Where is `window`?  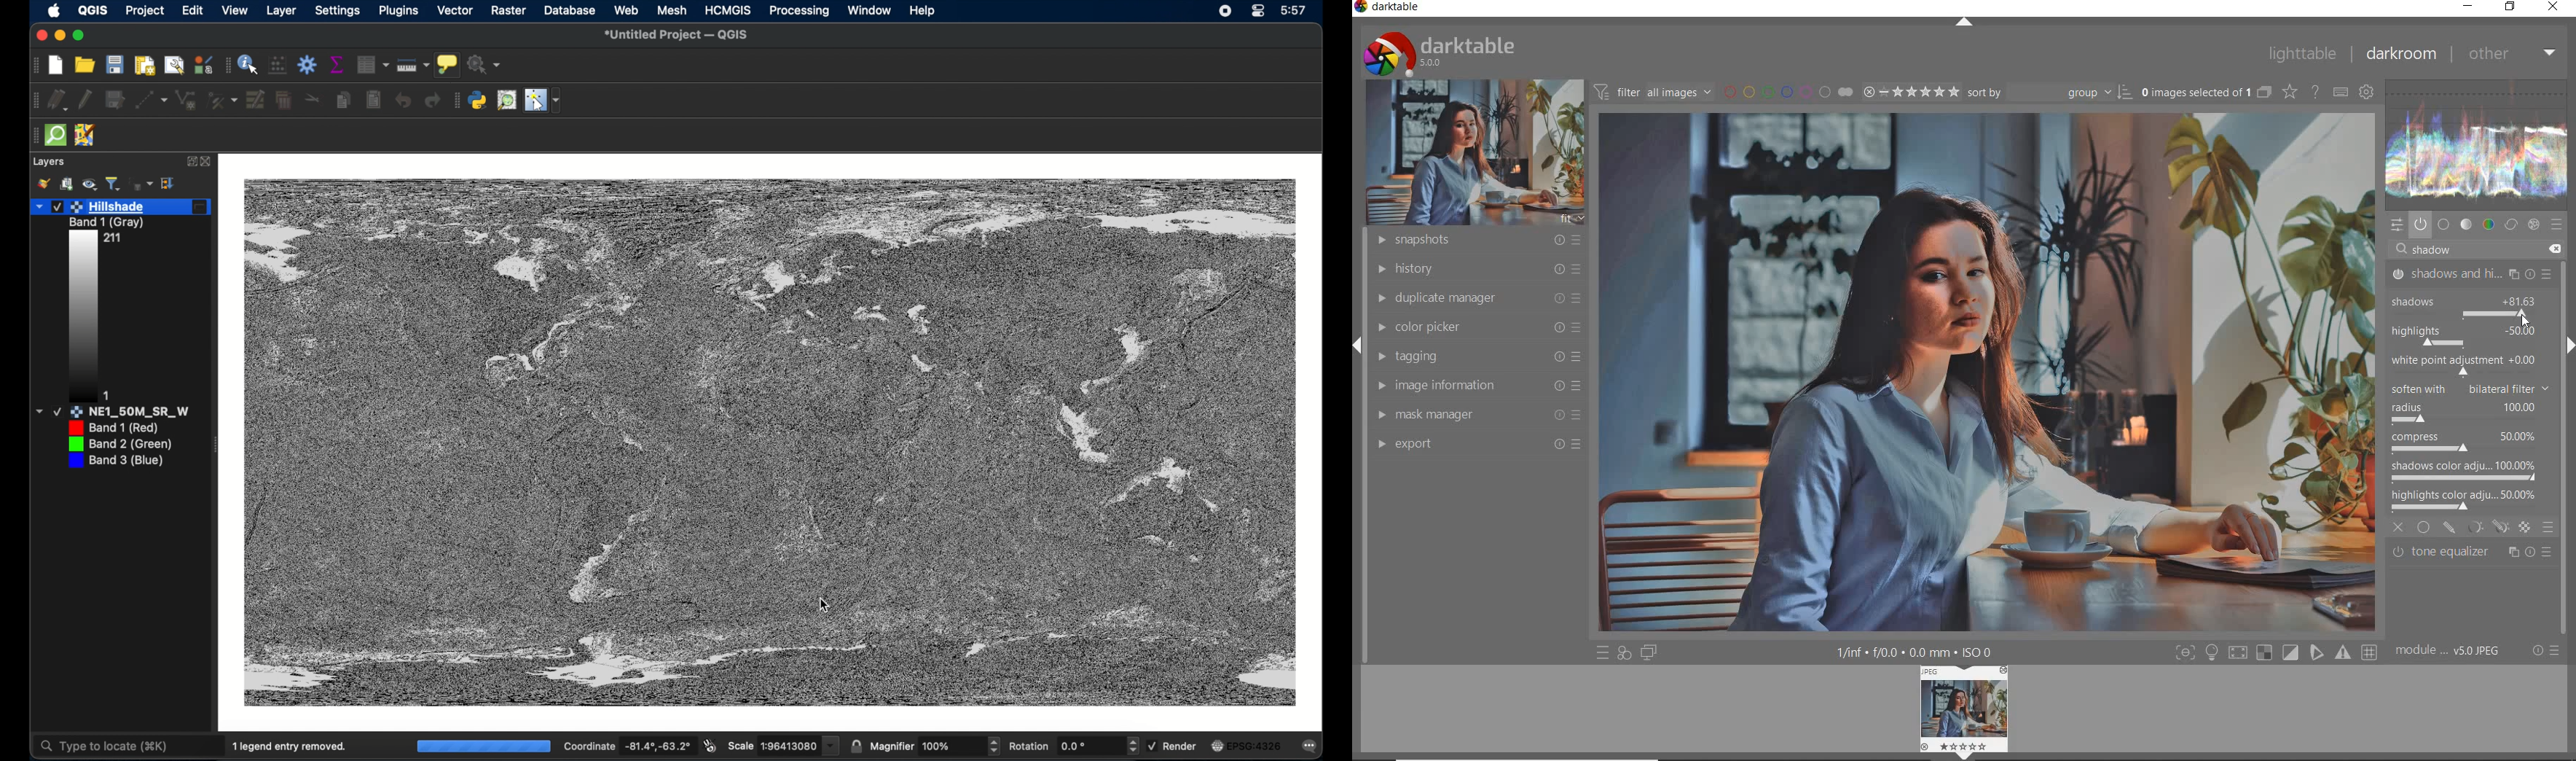 window is located at coordinates (870, 11).